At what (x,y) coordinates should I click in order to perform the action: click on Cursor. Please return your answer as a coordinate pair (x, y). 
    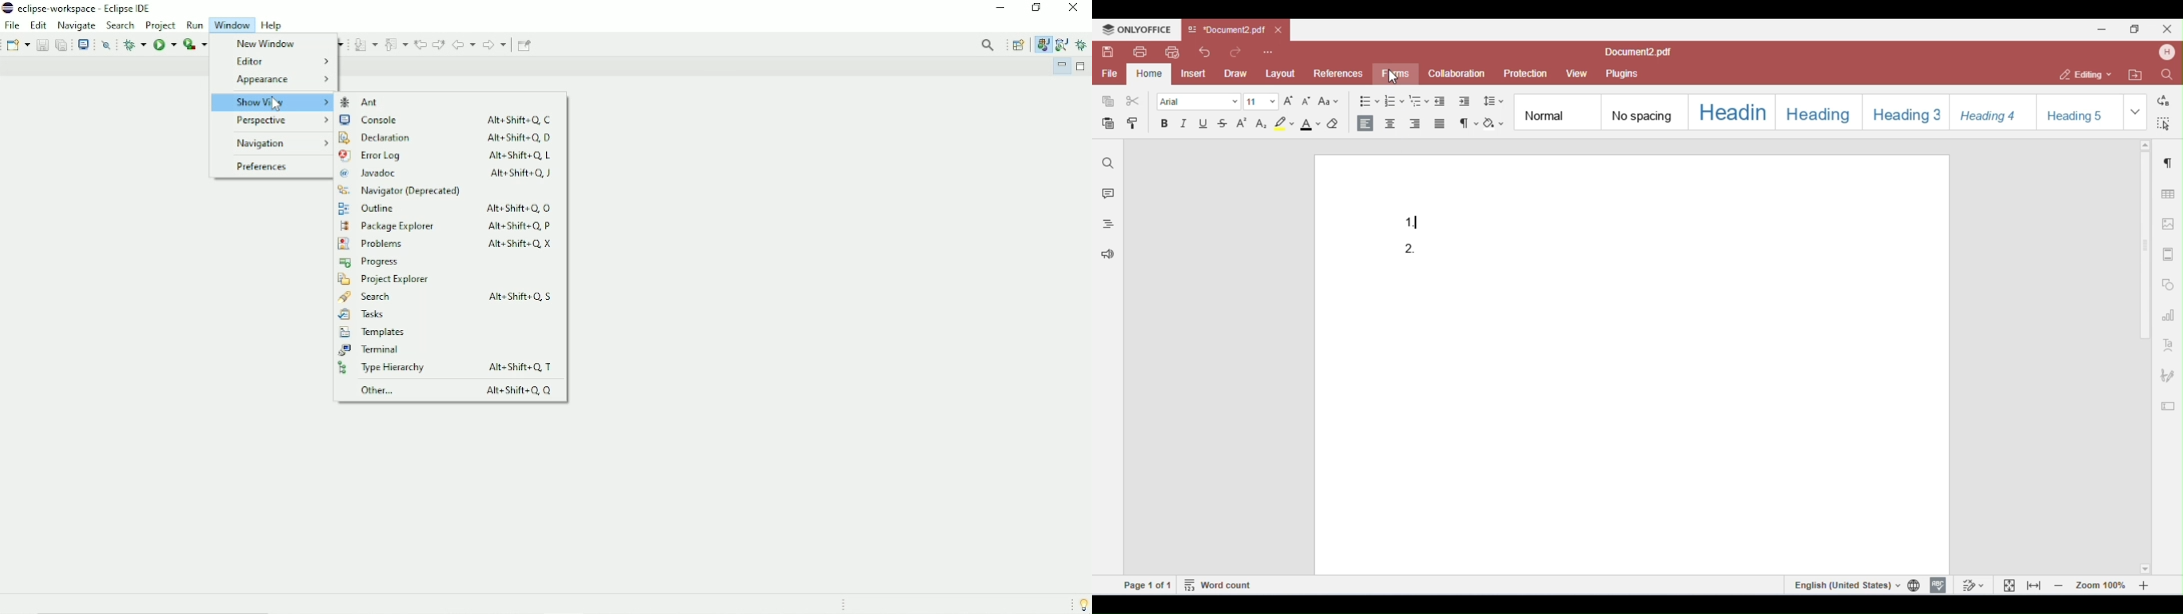
    Looking at the image, I should click on (272, 104).